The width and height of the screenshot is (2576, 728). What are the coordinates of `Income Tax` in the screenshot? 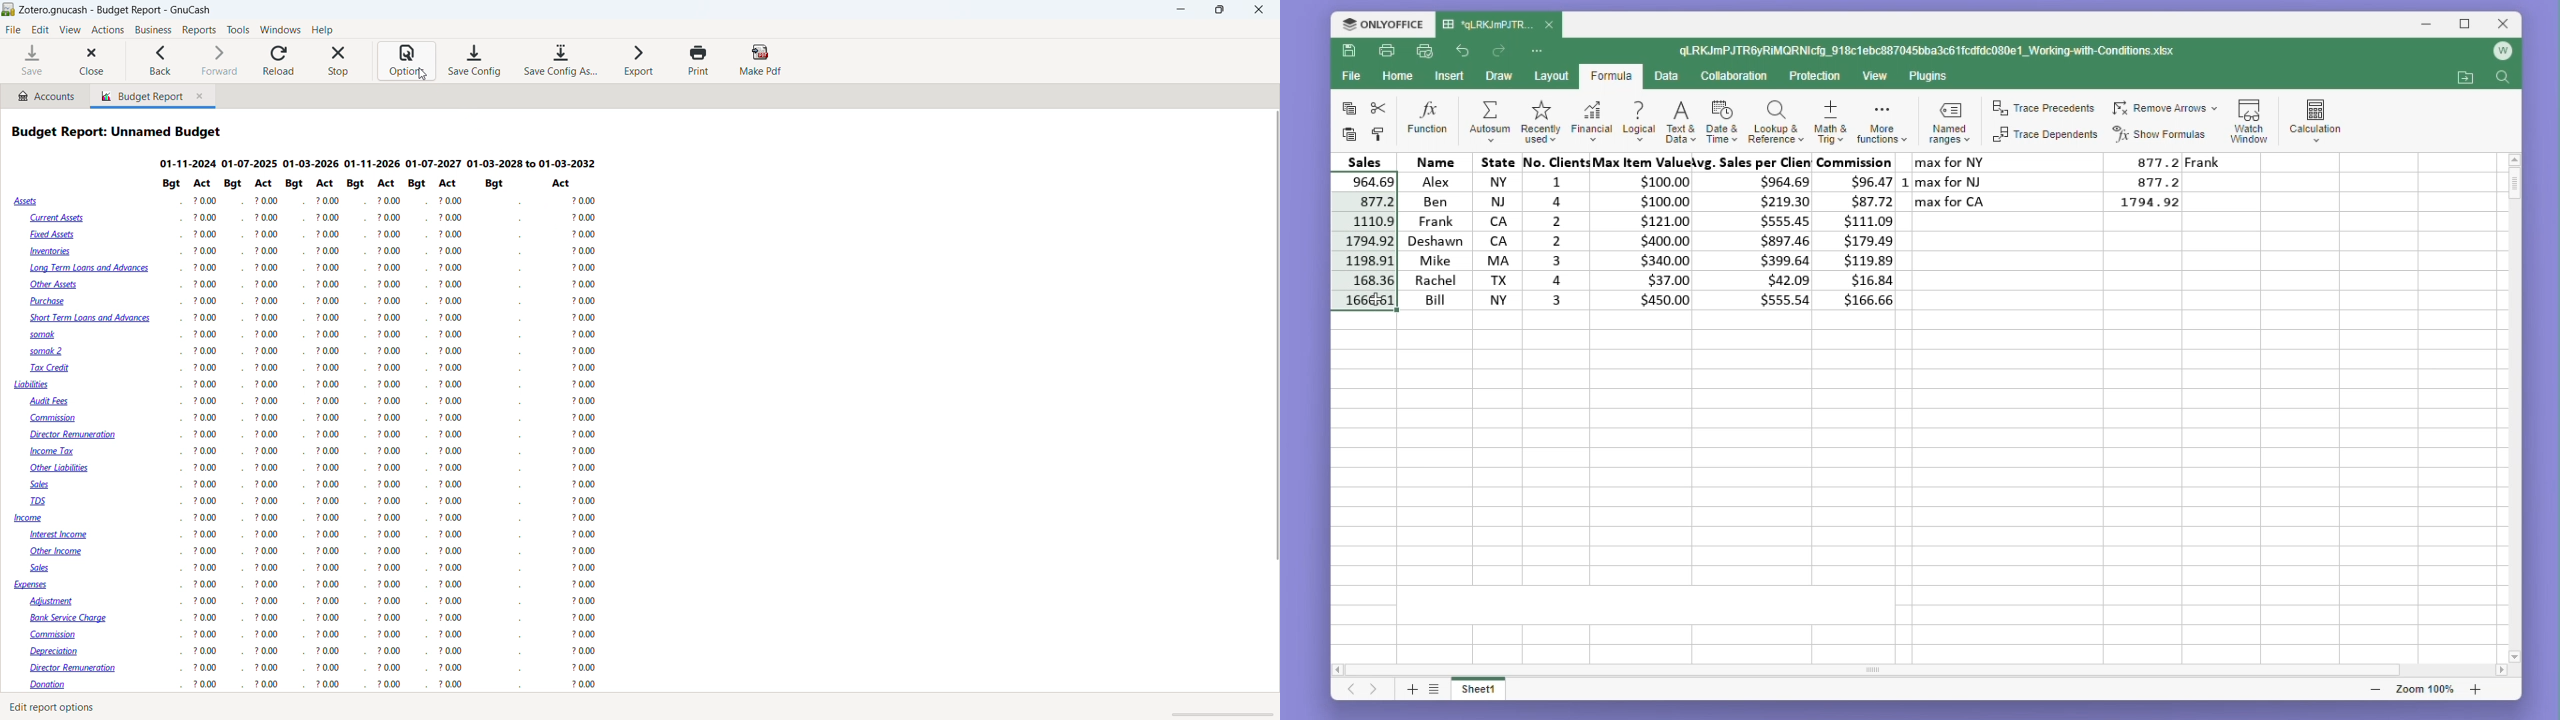 It's located at (54, 451).